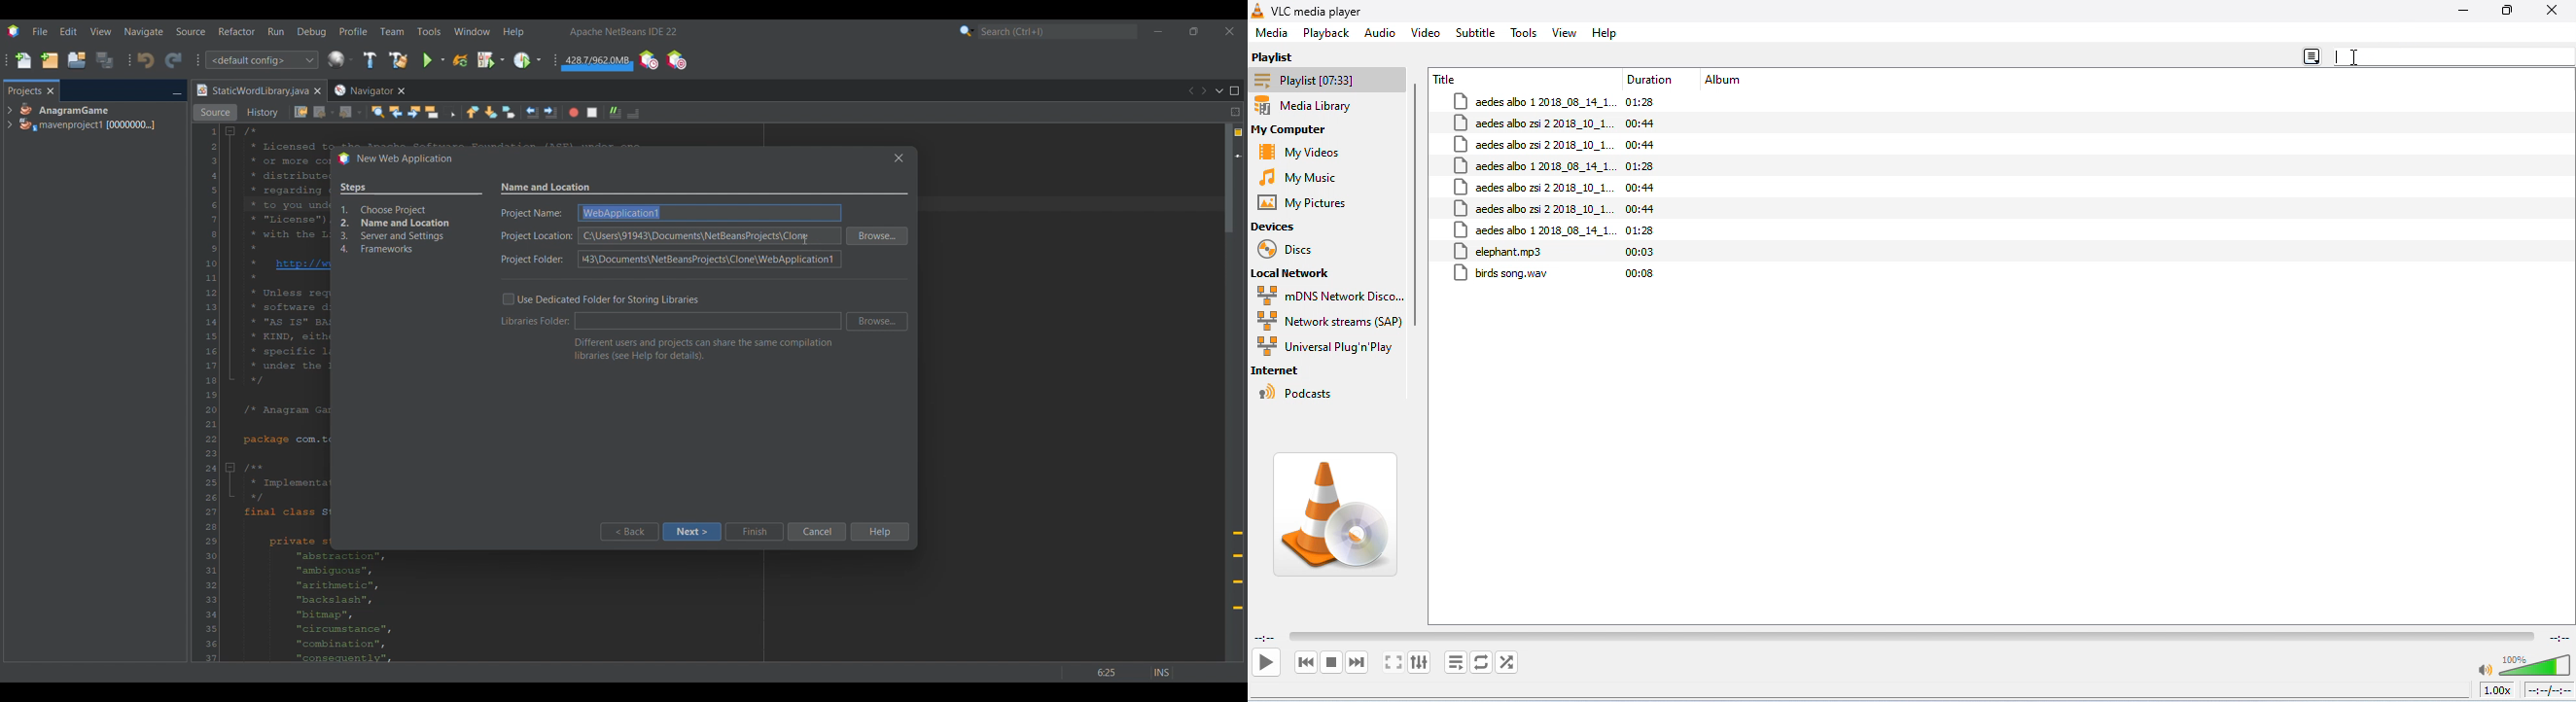 This screenshot has height=728, width=2576. I want to click on elephant.mp3, so click(1500, 251).